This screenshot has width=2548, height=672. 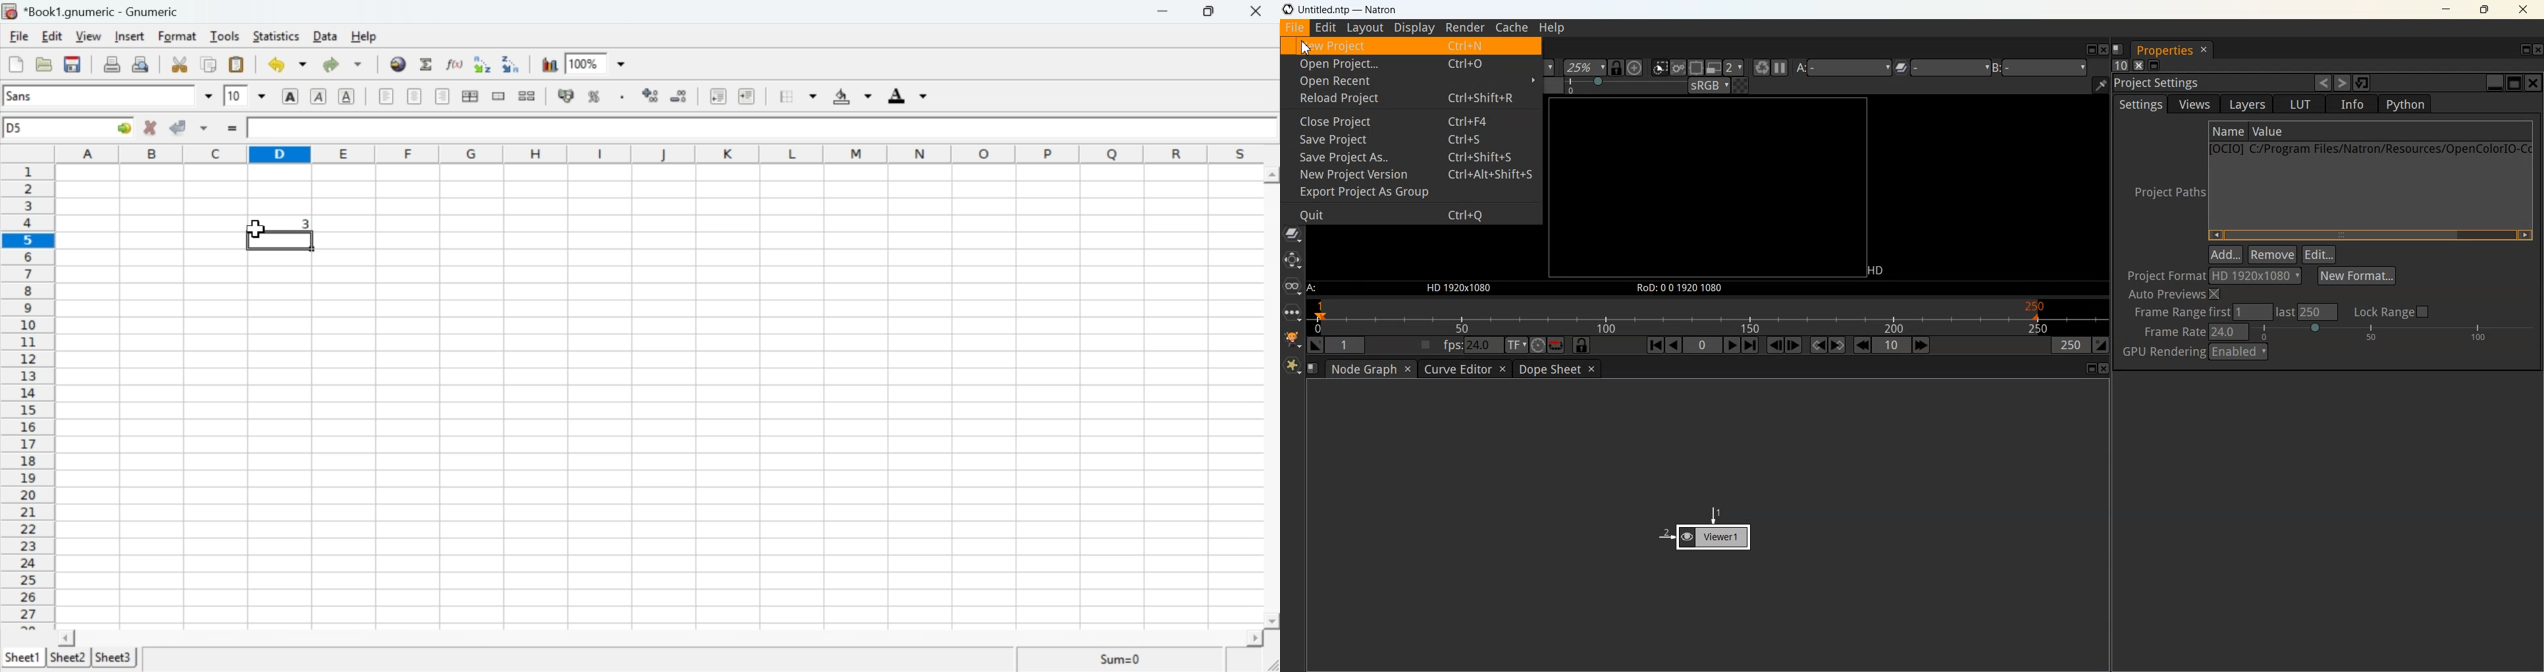 What do you see at coordinates (621, 97) in the screenshot?
I see `Thousand separator` at bounding box center [621, 97].